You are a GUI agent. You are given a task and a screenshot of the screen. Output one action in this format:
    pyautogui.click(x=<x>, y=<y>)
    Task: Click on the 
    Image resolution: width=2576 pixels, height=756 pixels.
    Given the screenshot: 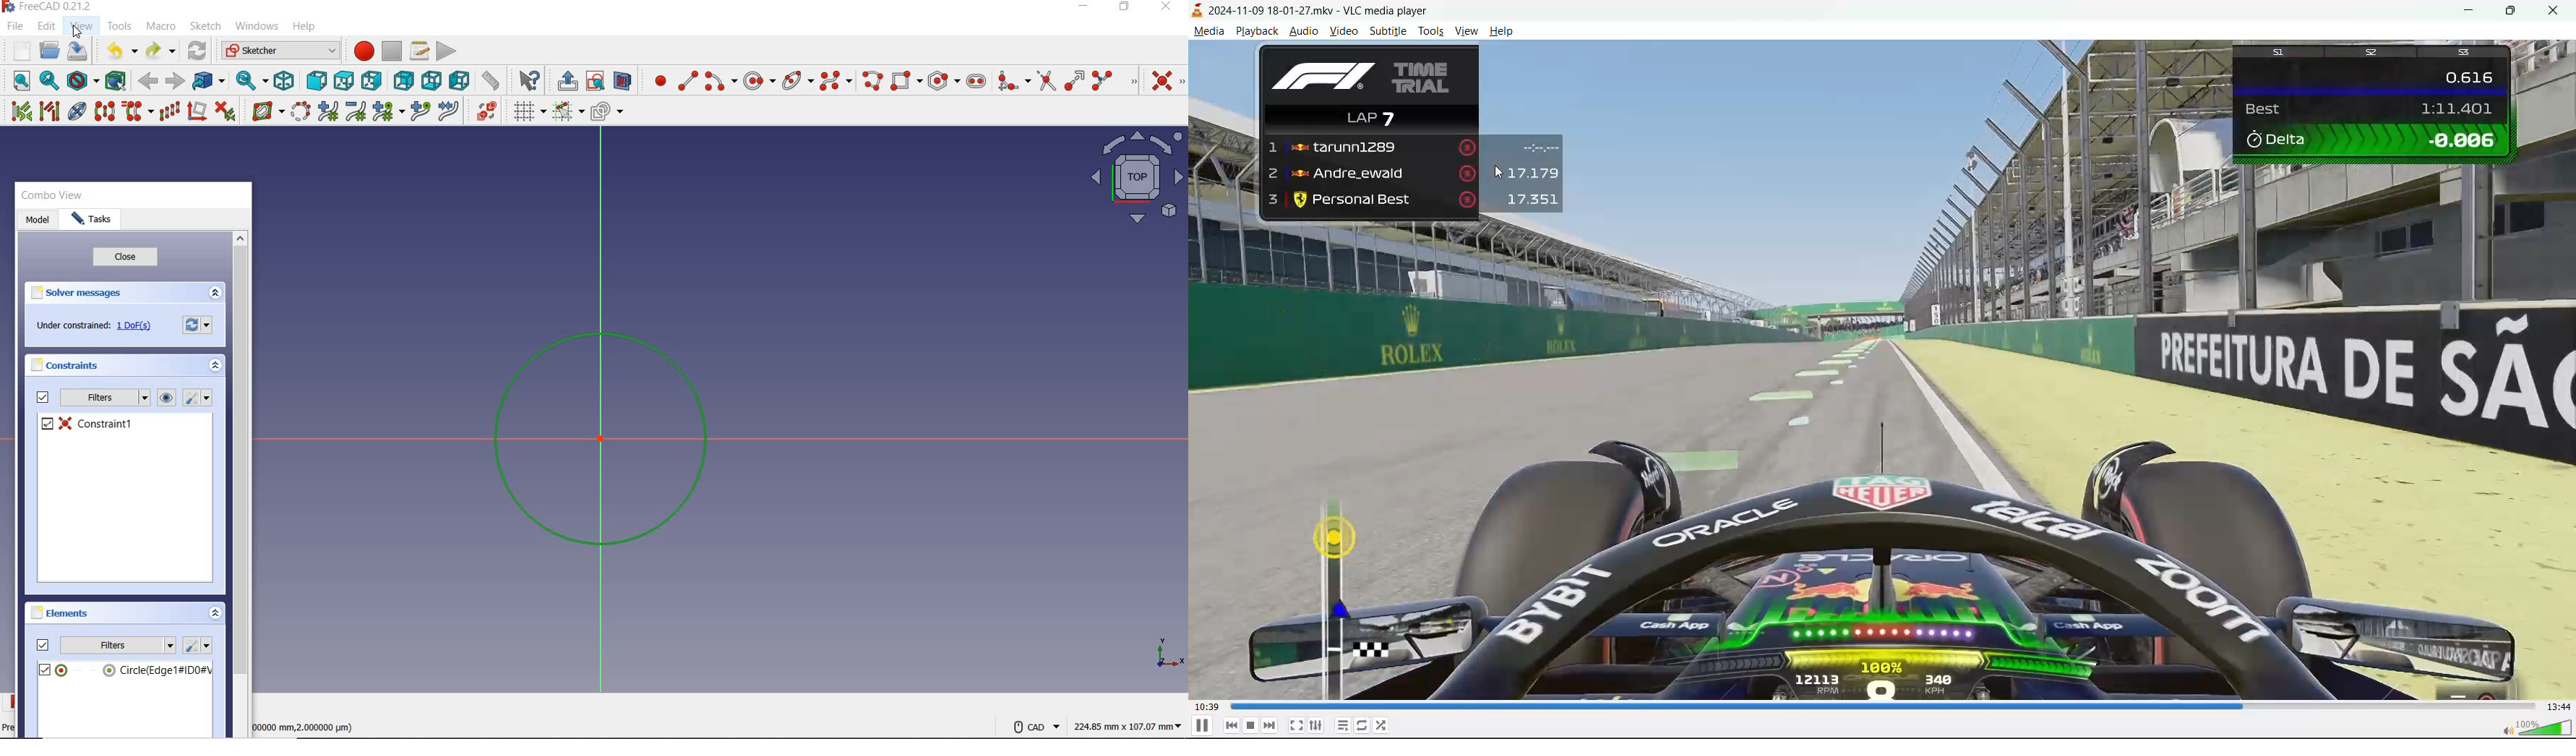 What is the action you would take?
    pyautogui.click(x=263, y=112)
    